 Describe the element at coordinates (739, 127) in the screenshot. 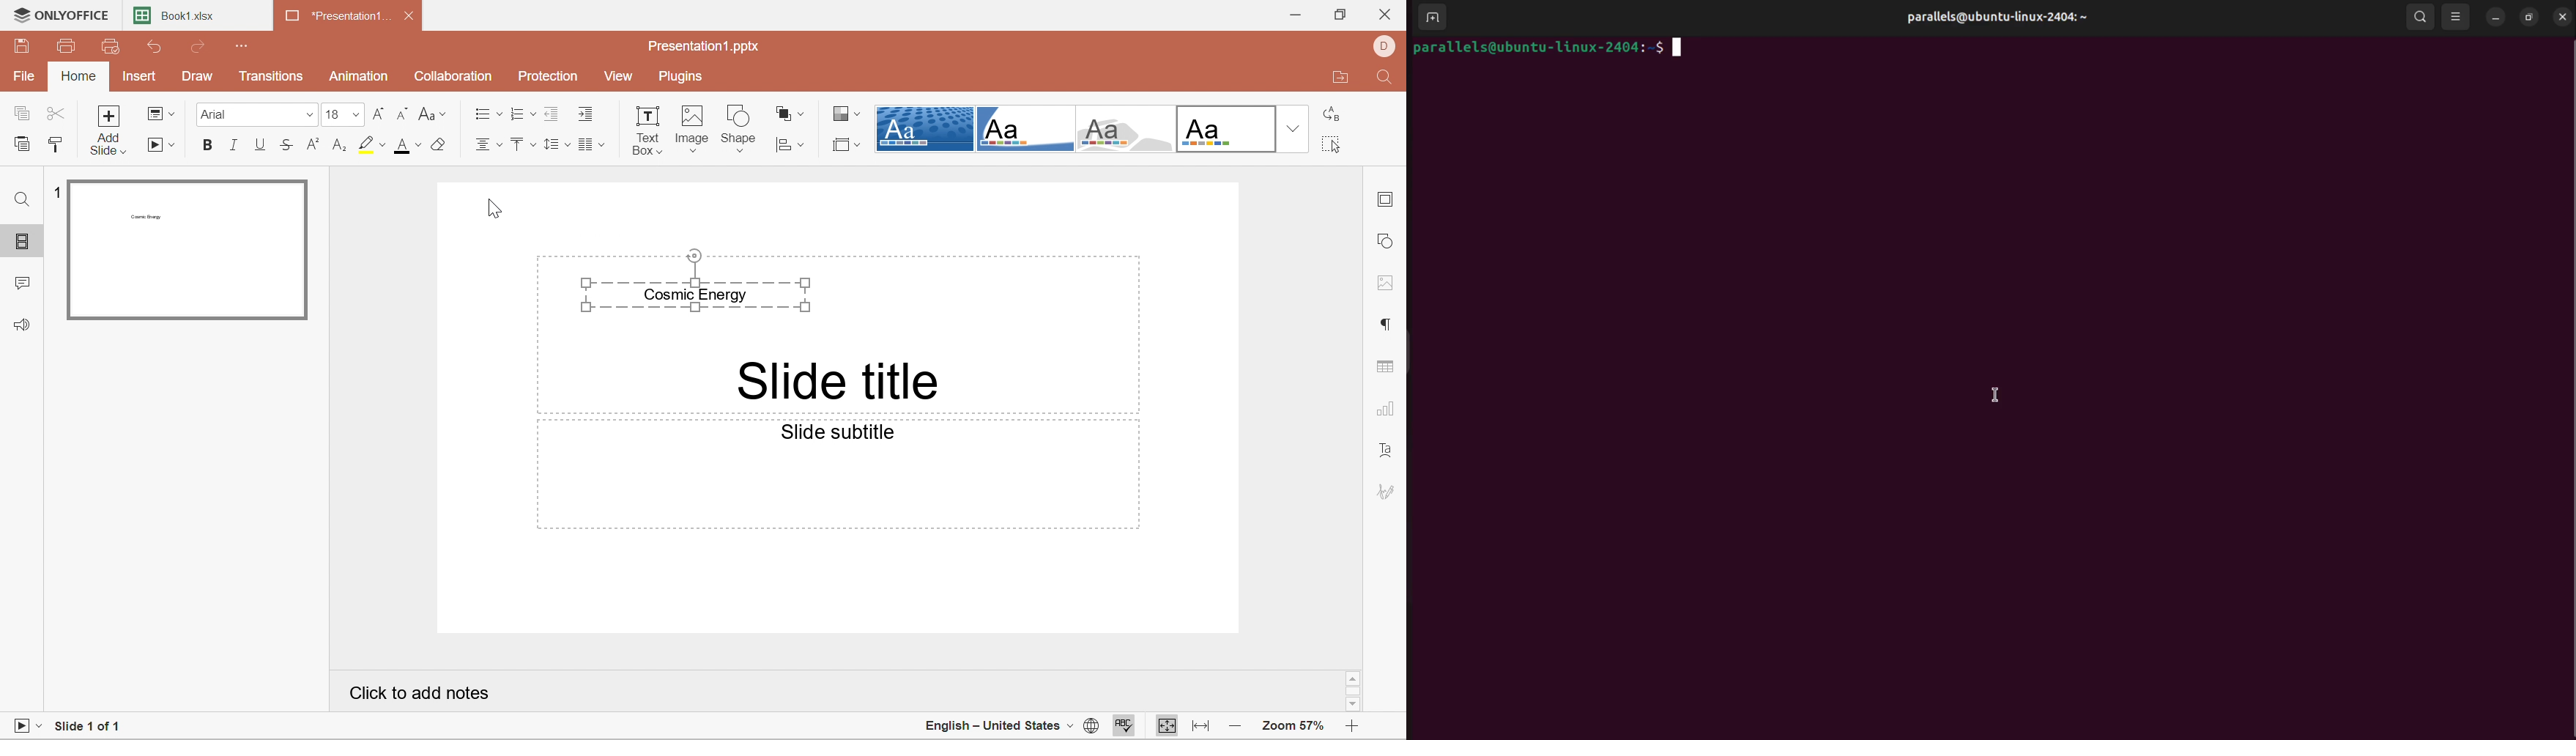

I see `Shape` at that location.